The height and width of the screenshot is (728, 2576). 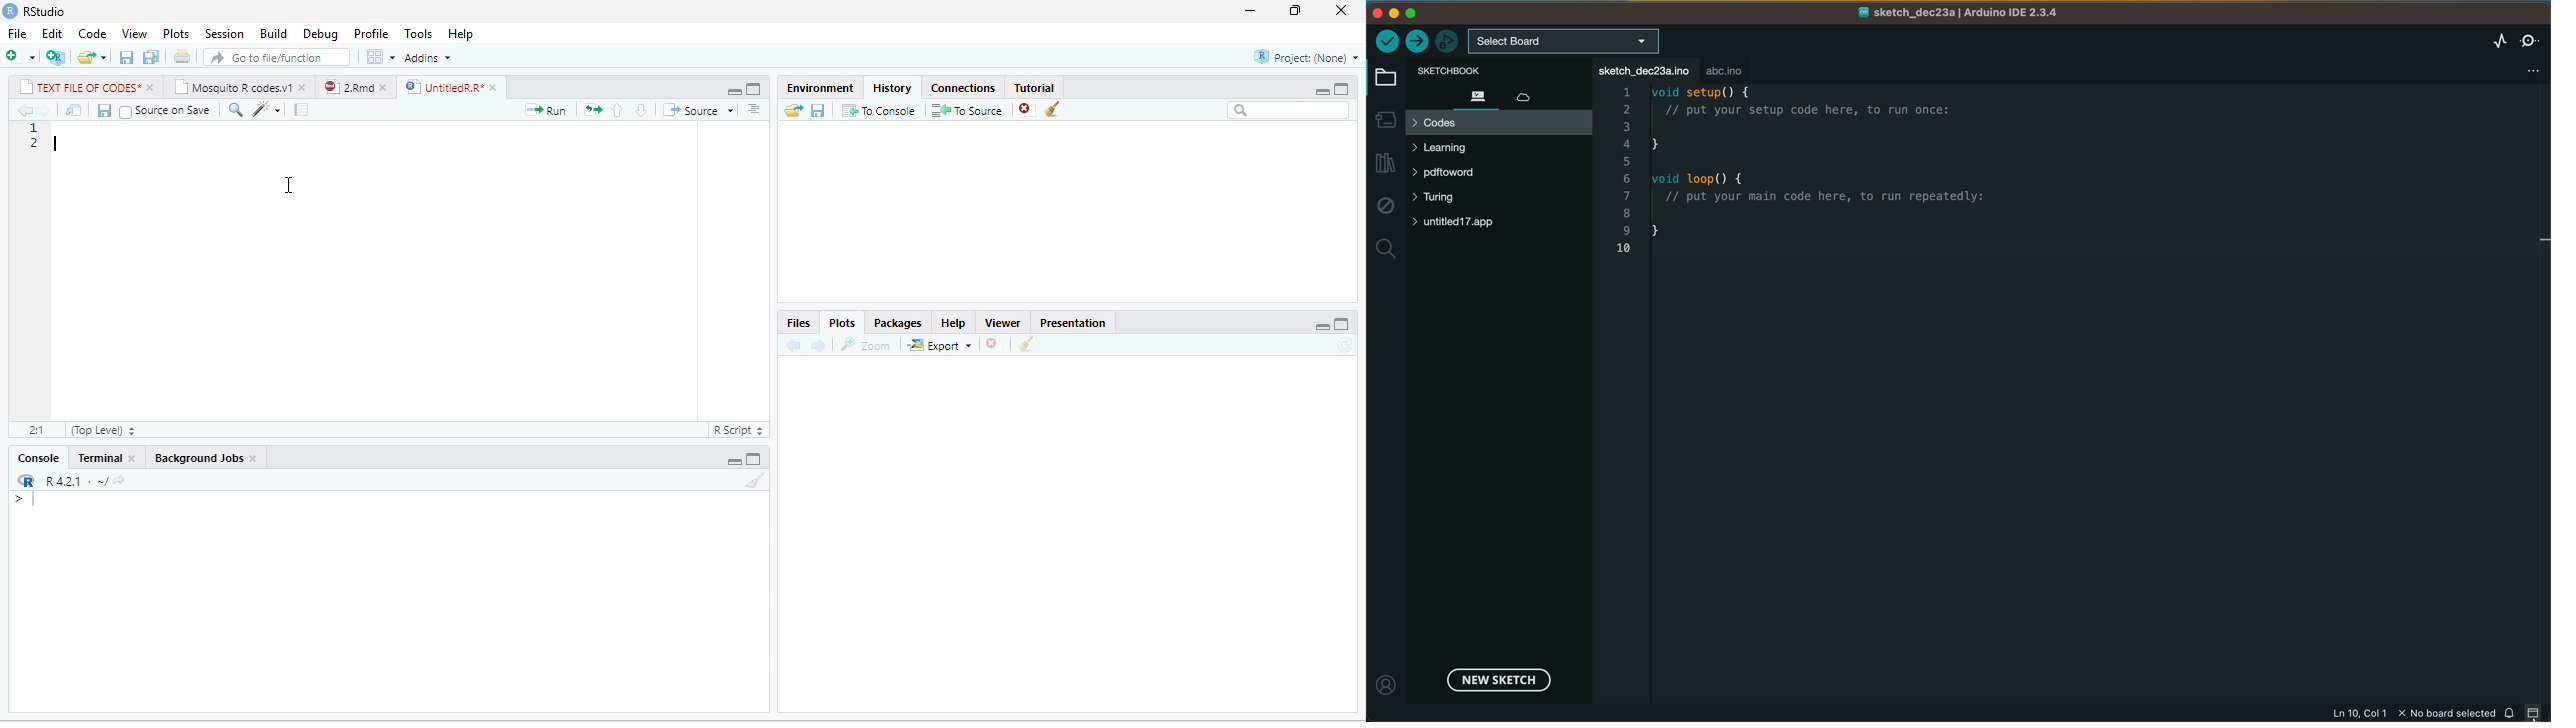 What do you see at coordinates (254, 459) in the screenshot?
I see `close` at bounding box center [254, 459].